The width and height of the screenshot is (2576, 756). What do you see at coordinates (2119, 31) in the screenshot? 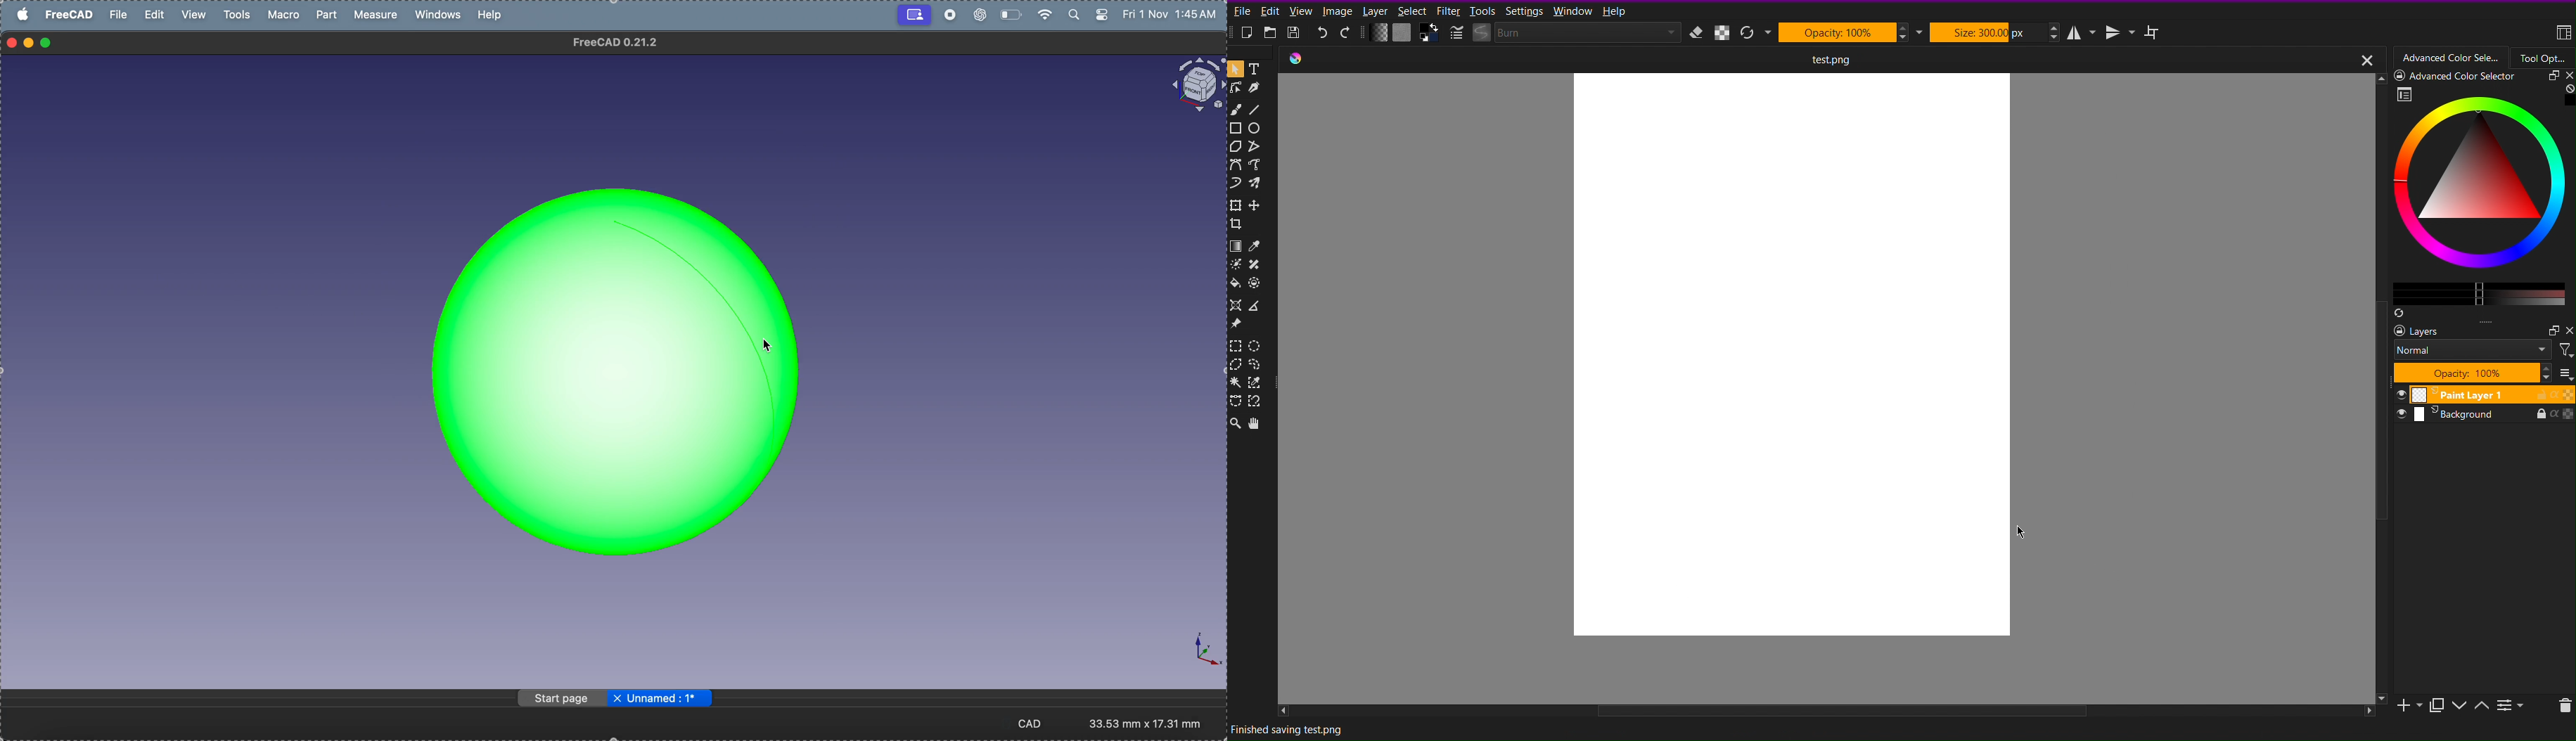
I see `Vertical Mirror` at bounding box center [2119, 31].